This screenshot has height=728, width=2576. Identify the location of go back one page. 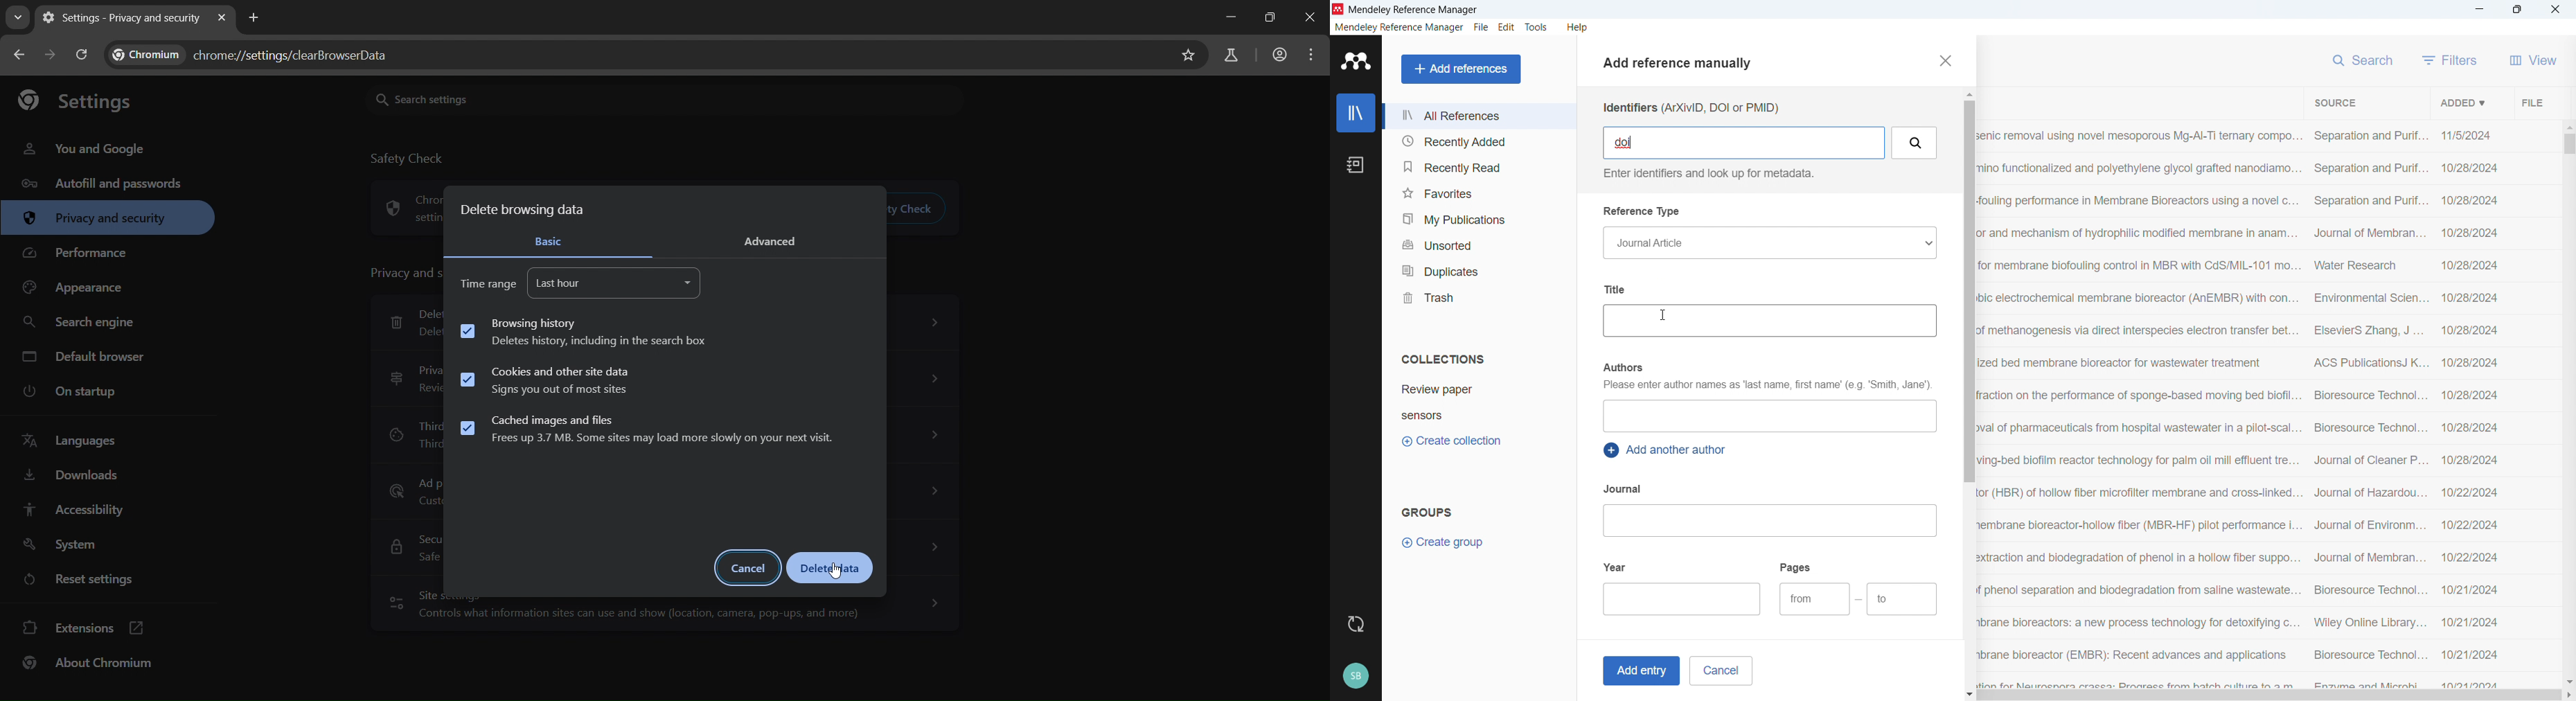
(19, 57).